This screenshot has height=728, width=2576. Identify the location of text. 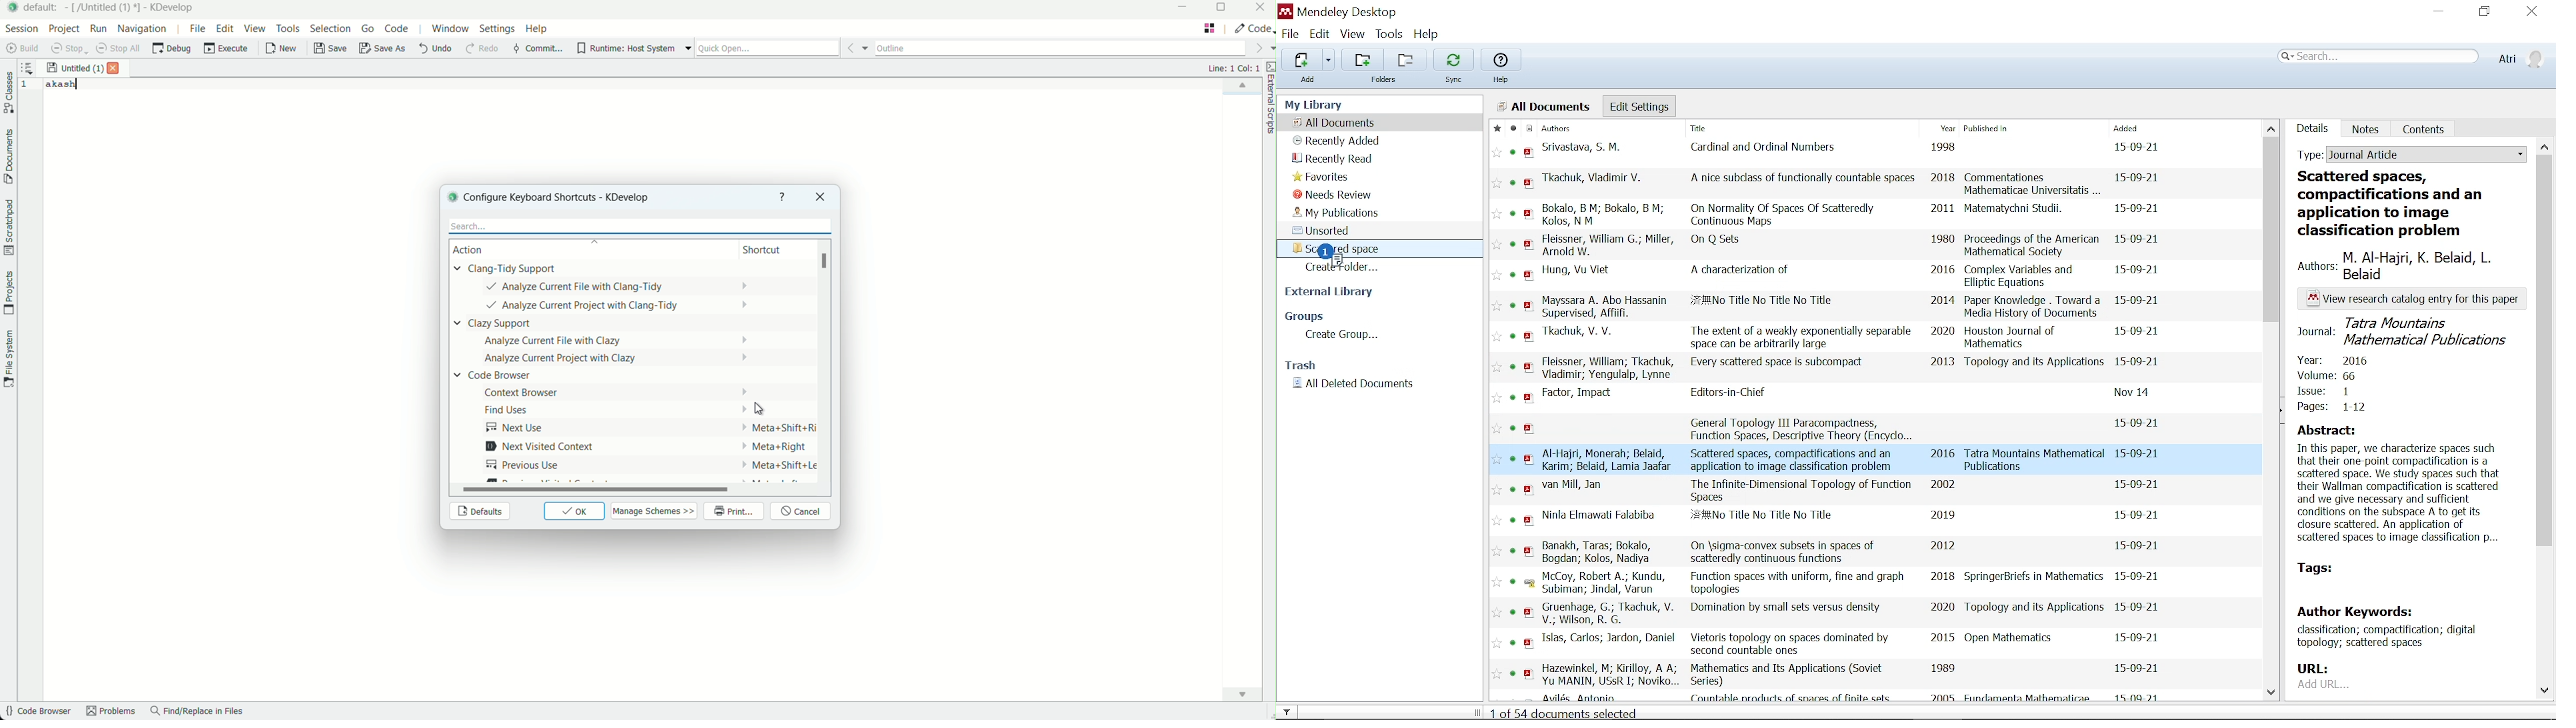
(2413, 299).